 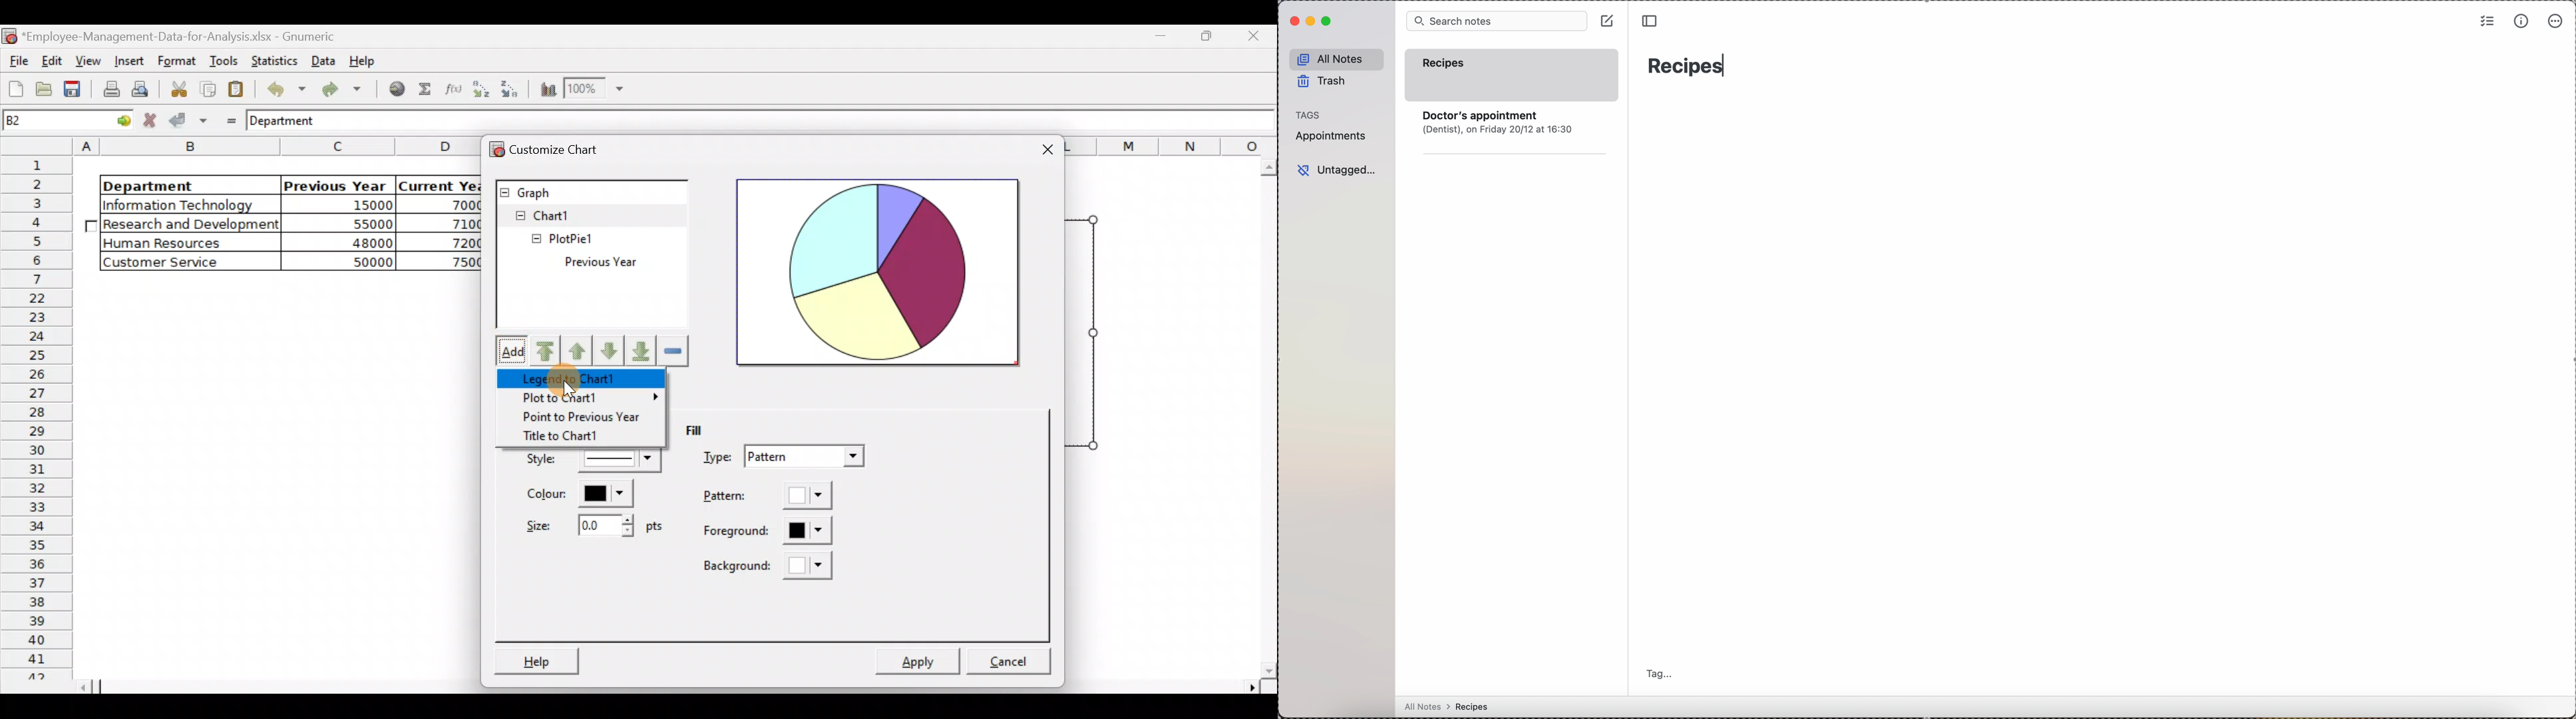 I want to click on 71000, so click(x=455, y=224).